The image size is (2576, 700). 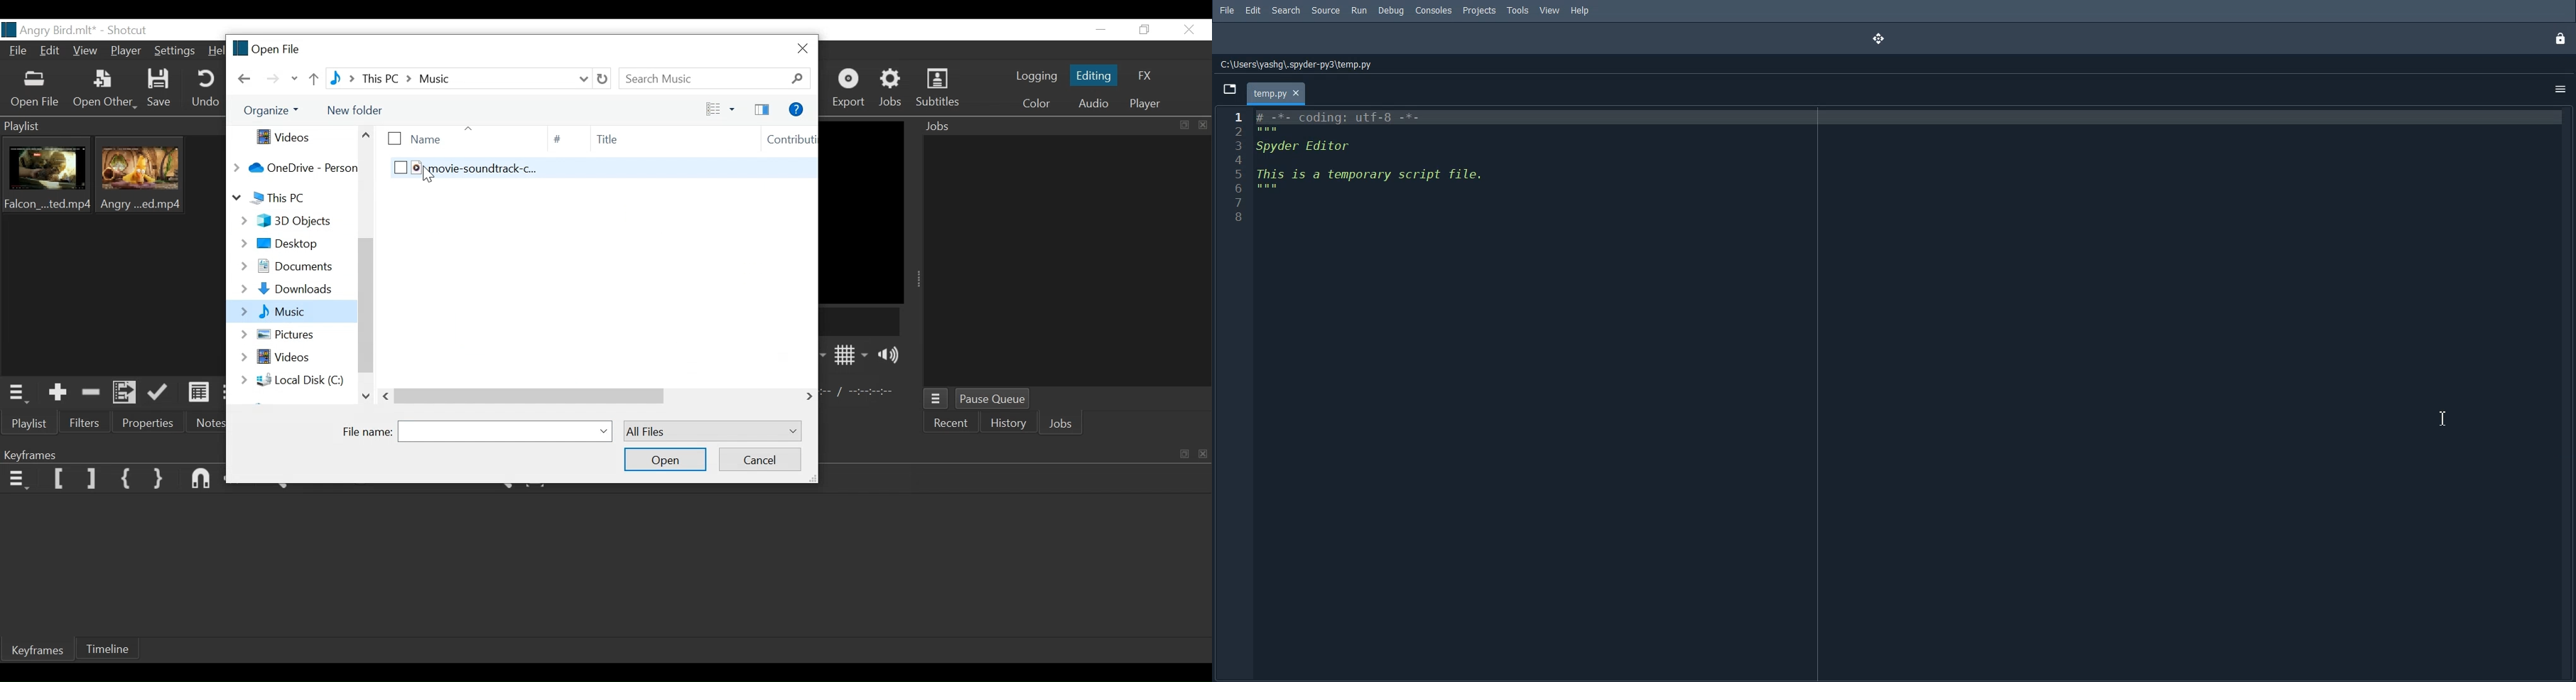 What do you see at coordinates (1277, 93) in the screenshot?
I see `temp.py` at bounding box center [1277, 93].